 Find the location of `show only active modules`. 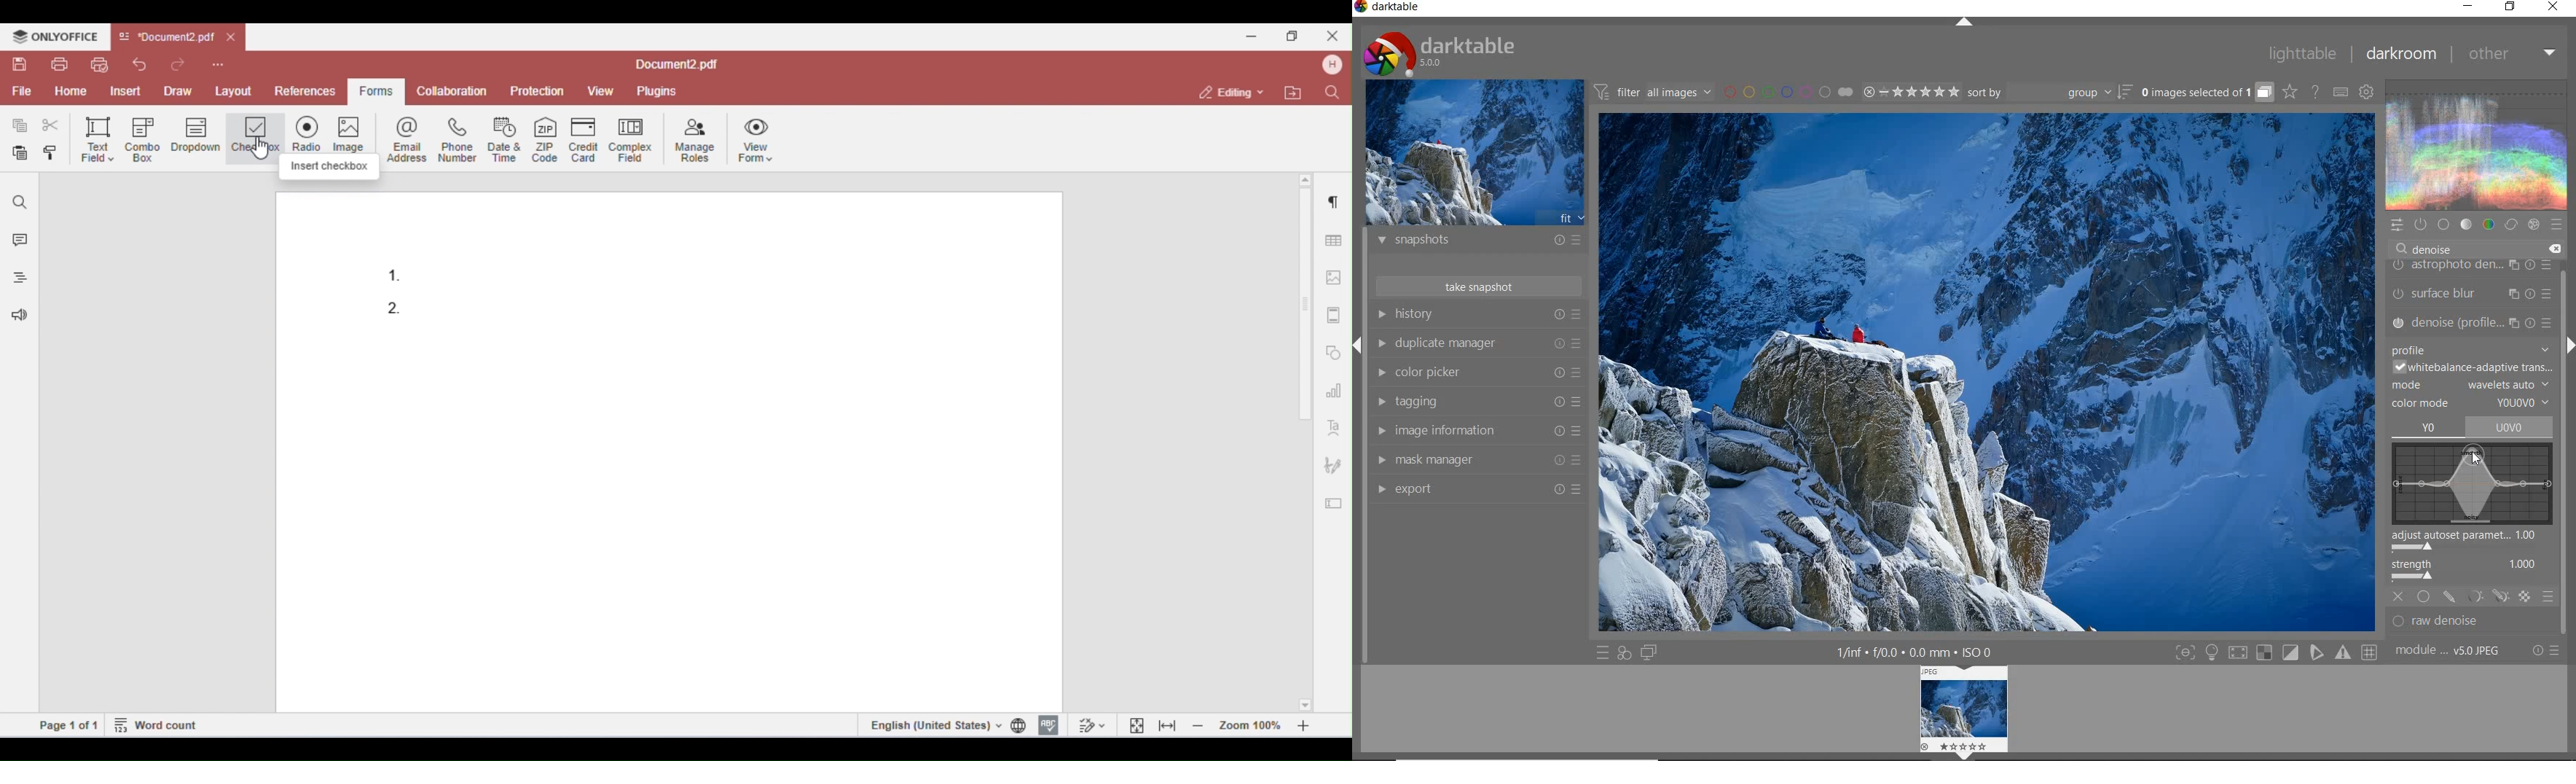

show only active modules is located at coordinates (2419, 225).